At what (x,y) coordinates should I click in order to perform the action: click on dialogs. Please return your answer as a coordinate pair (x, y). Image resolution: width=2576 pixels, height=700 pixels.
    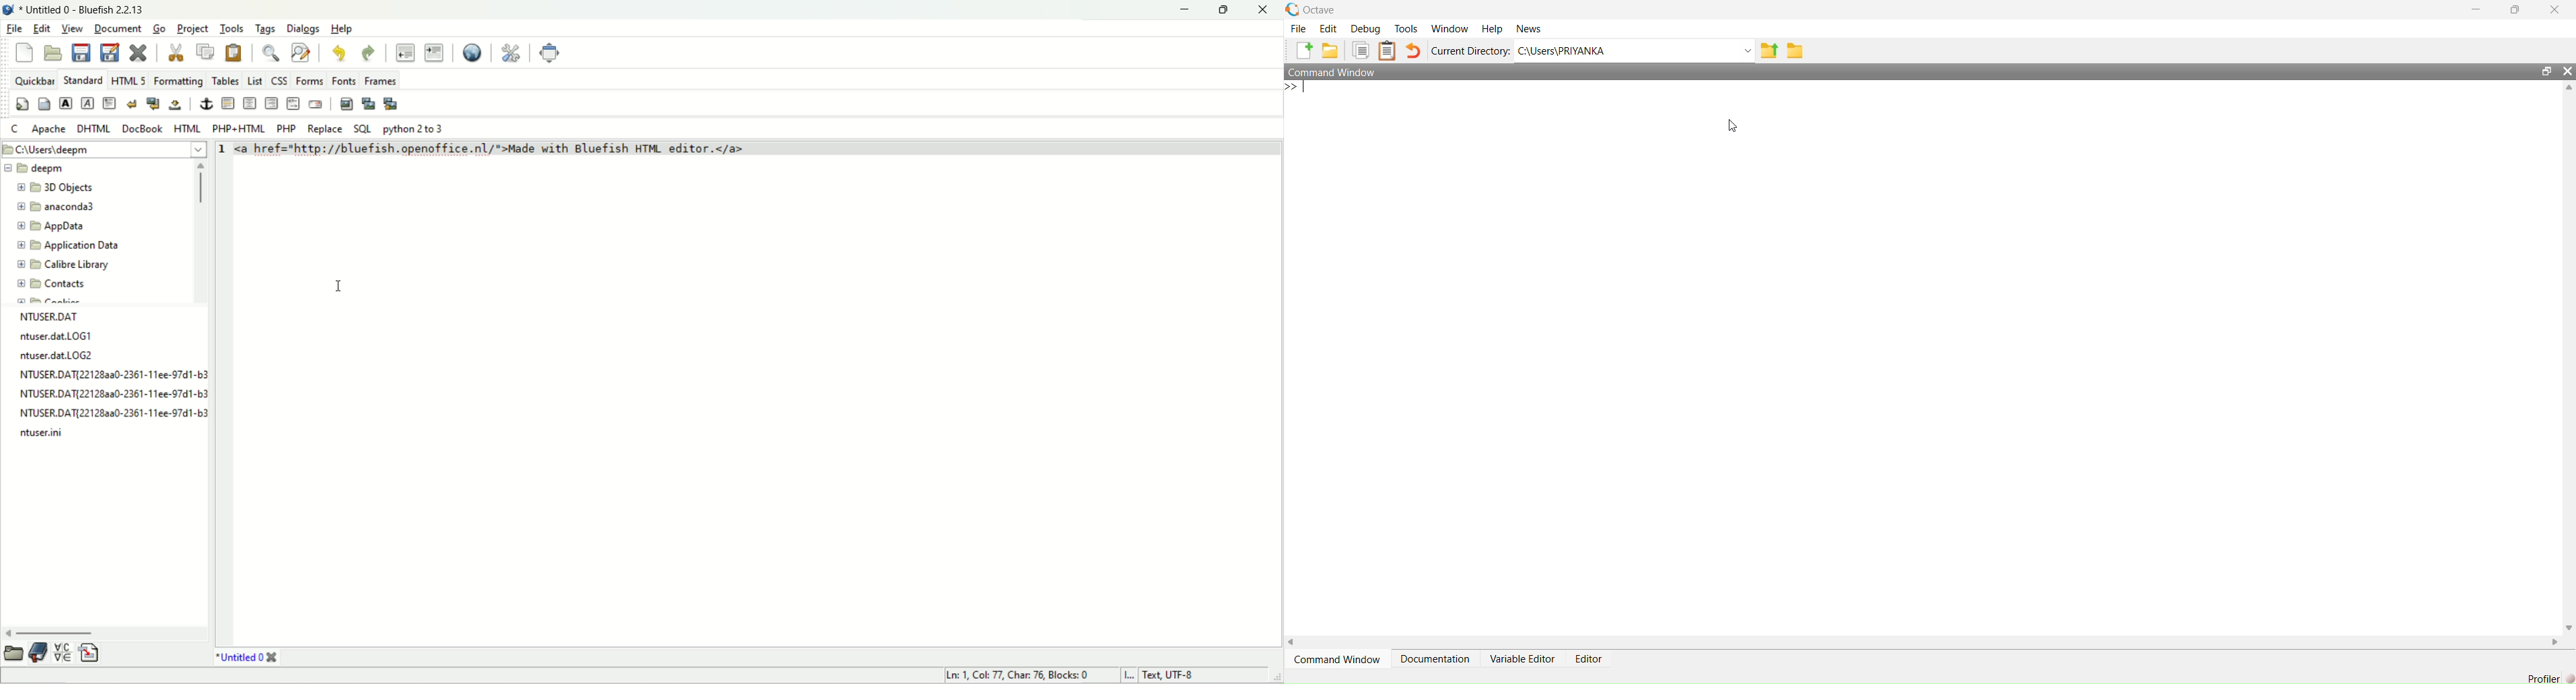
    Looking at the image, I should click on (304, 29).